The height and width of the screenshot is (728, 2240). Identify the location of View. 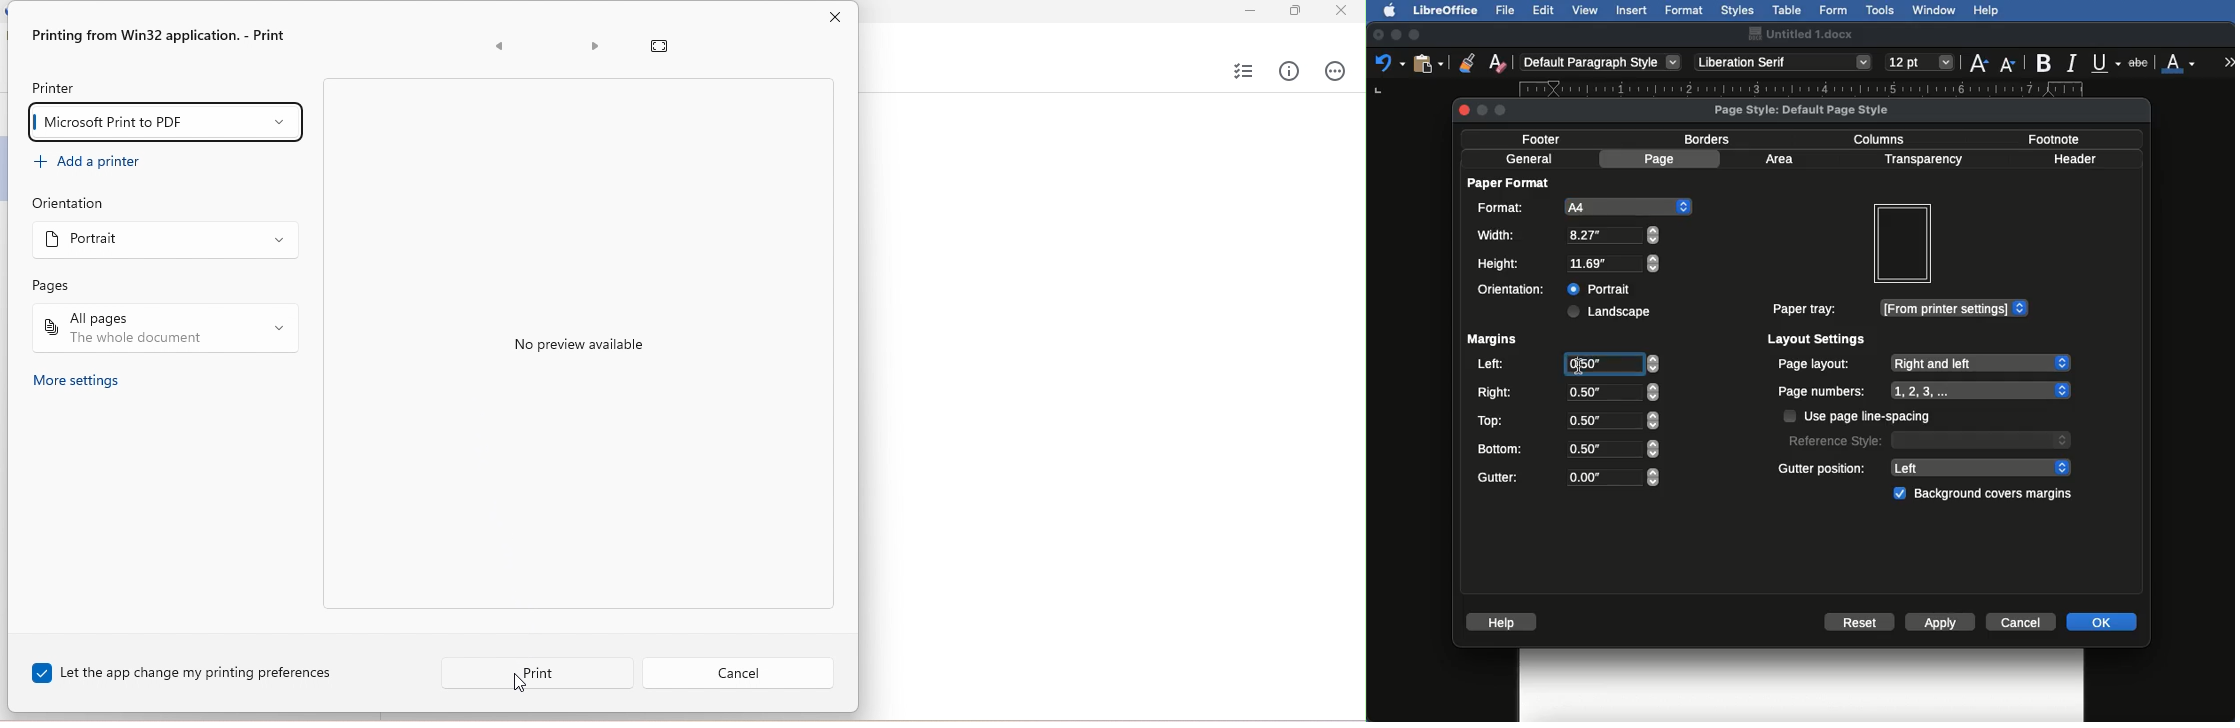
(1586, 10).